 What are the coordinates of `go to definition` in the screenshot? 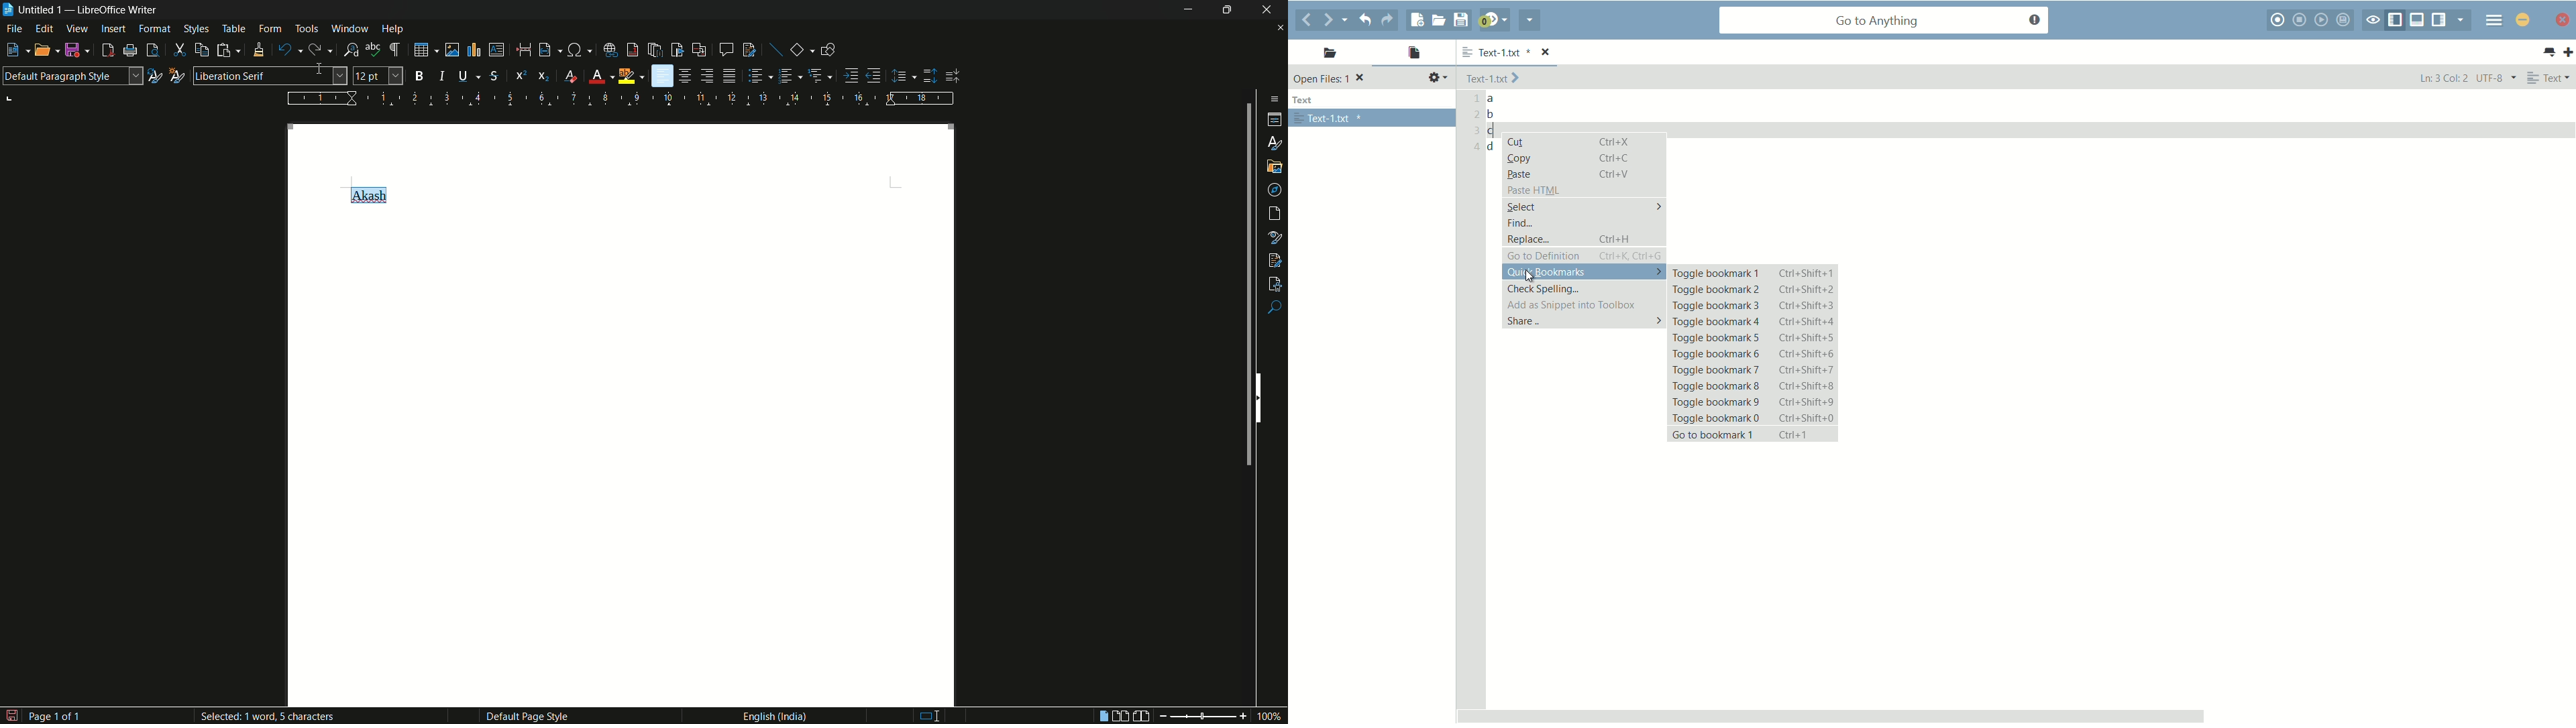 It's located at (1585, 256).